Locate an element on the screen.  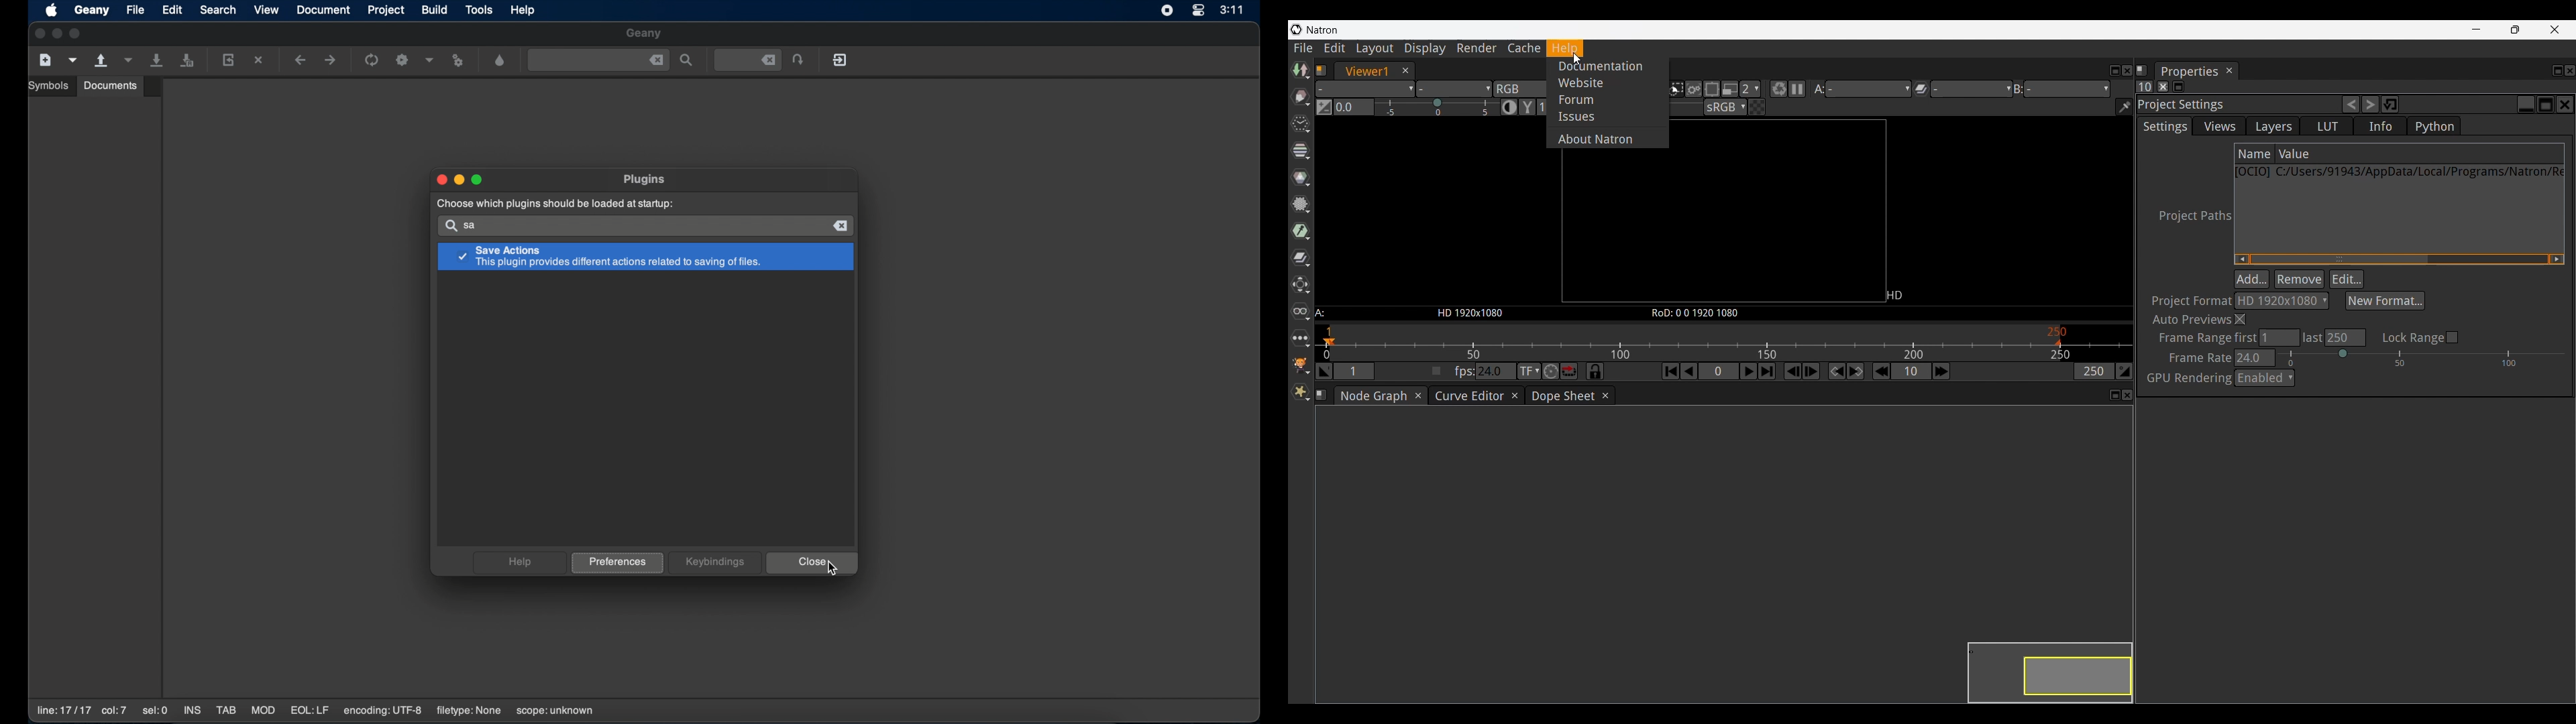
EQL:LF is located at coordinates (309, 711).